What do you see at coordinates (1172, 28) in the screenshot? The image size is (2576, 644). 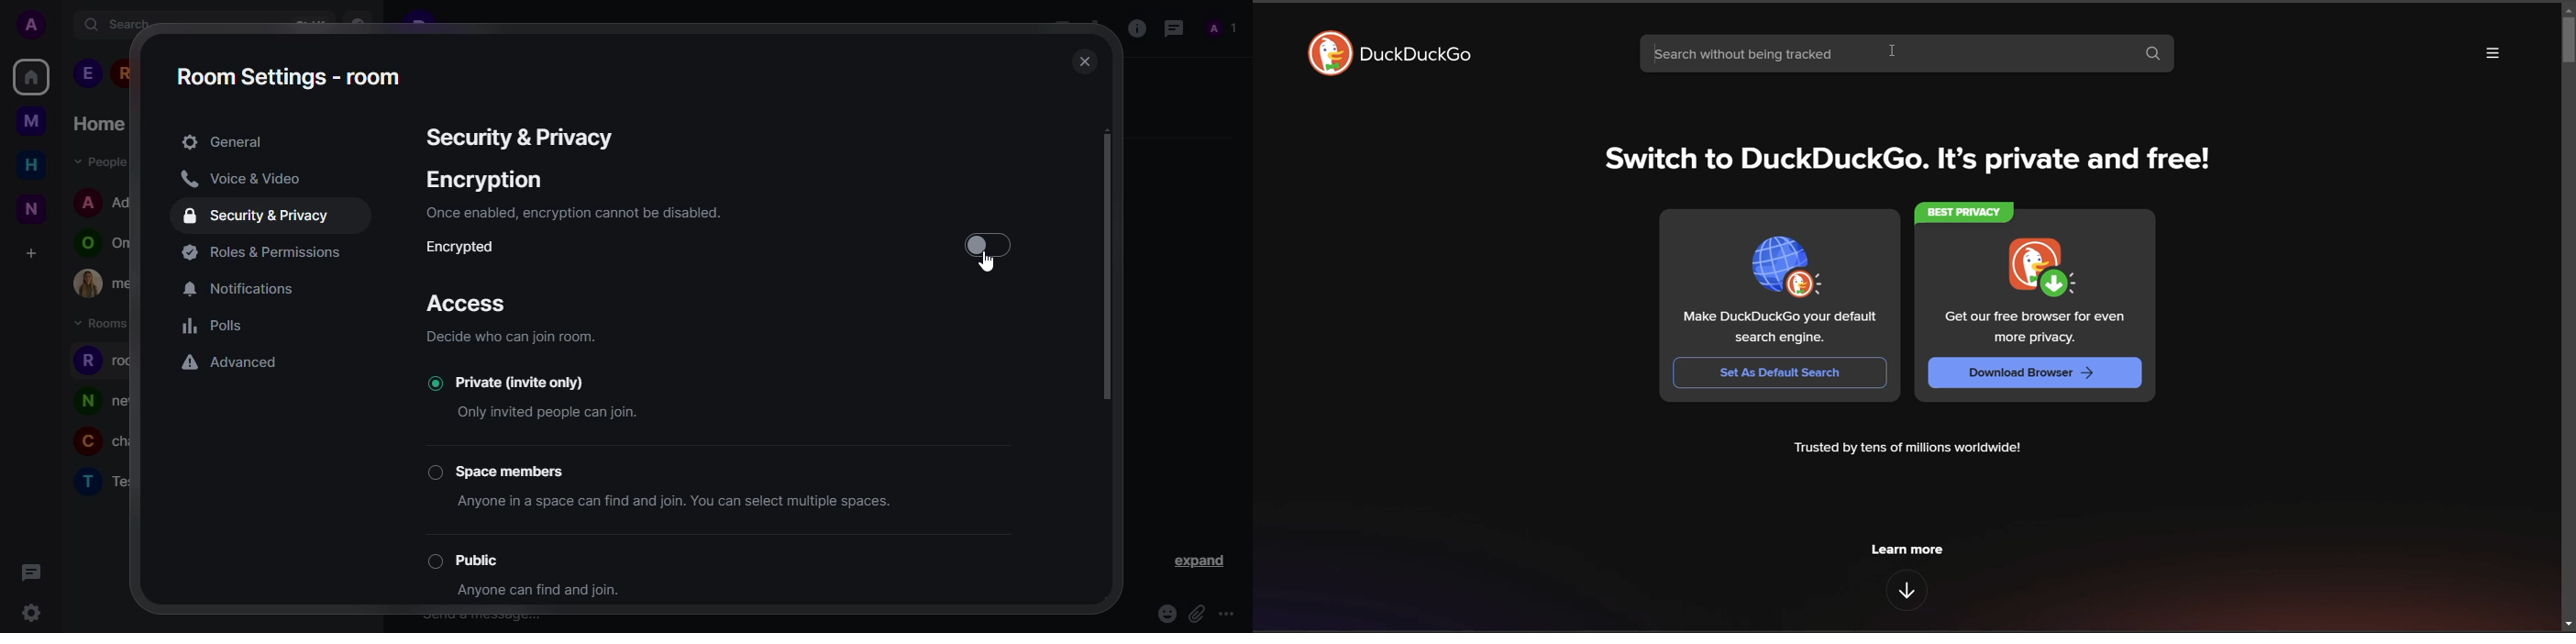 I see `threads` at bounding box center [1172, 28].